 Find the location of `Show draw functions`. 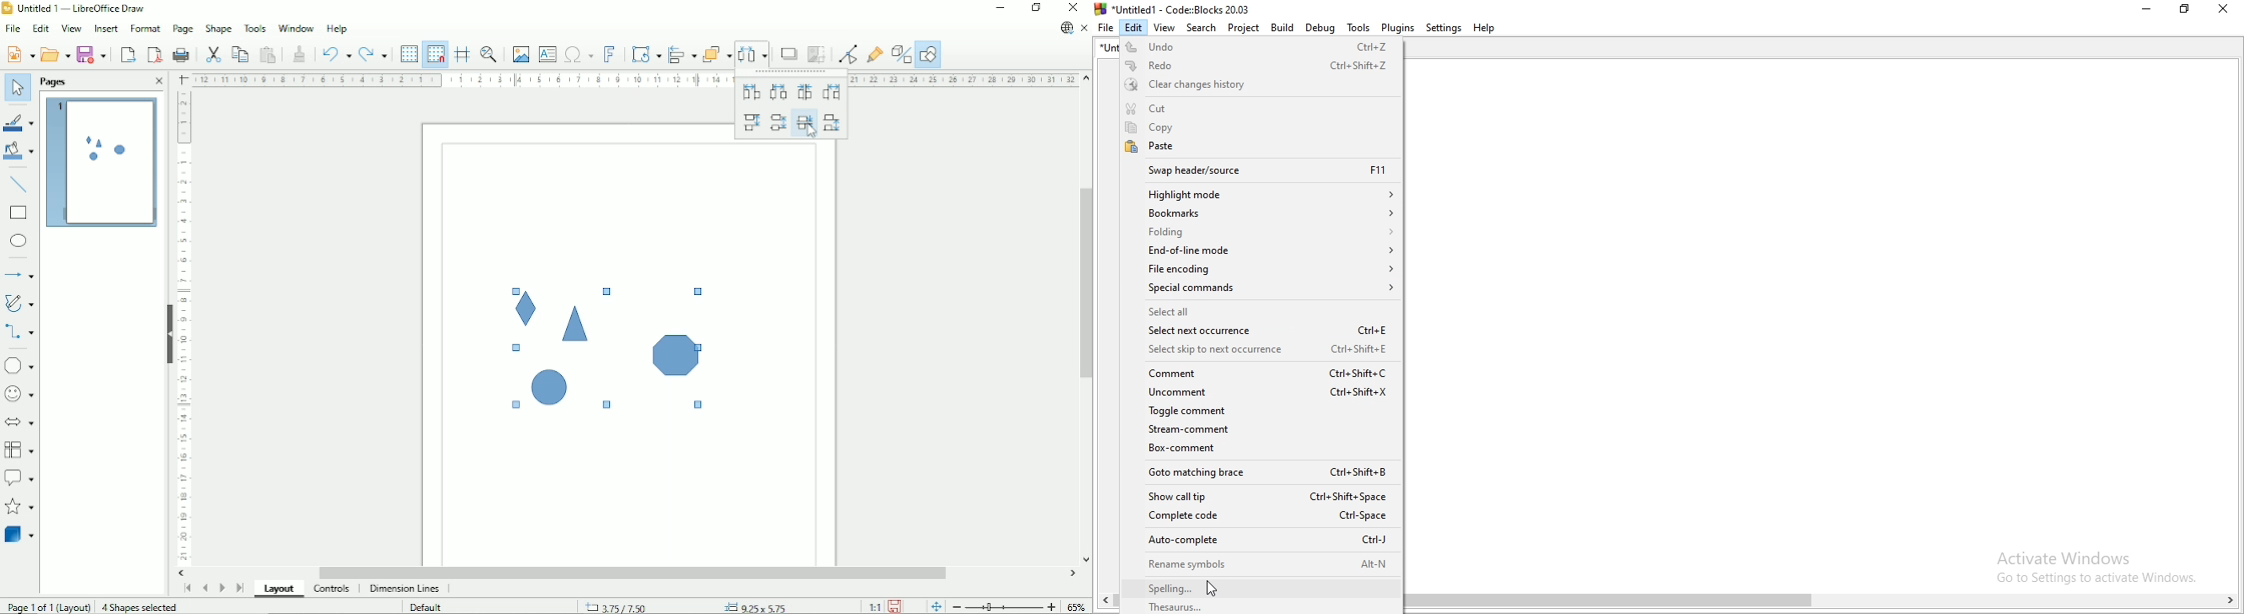

Show draw functions is located at coordinates (929, 53).